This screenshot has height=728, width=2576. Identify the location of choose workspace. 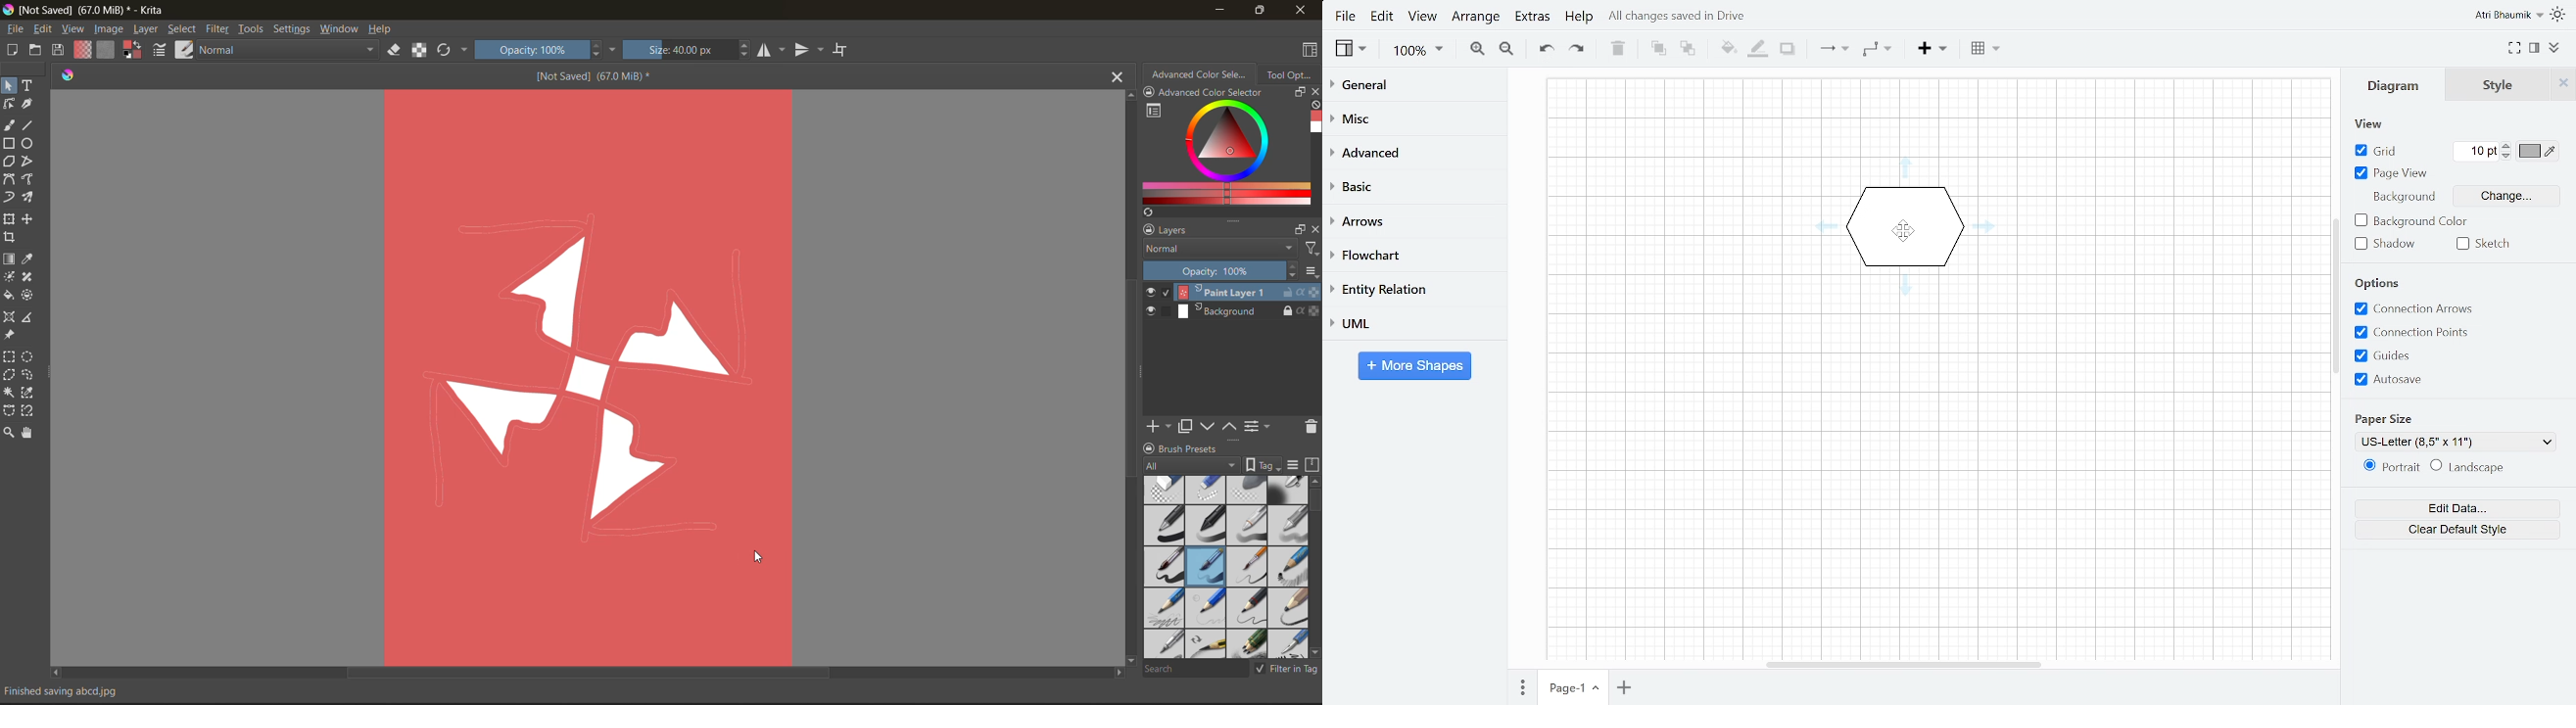
(1311, 50).